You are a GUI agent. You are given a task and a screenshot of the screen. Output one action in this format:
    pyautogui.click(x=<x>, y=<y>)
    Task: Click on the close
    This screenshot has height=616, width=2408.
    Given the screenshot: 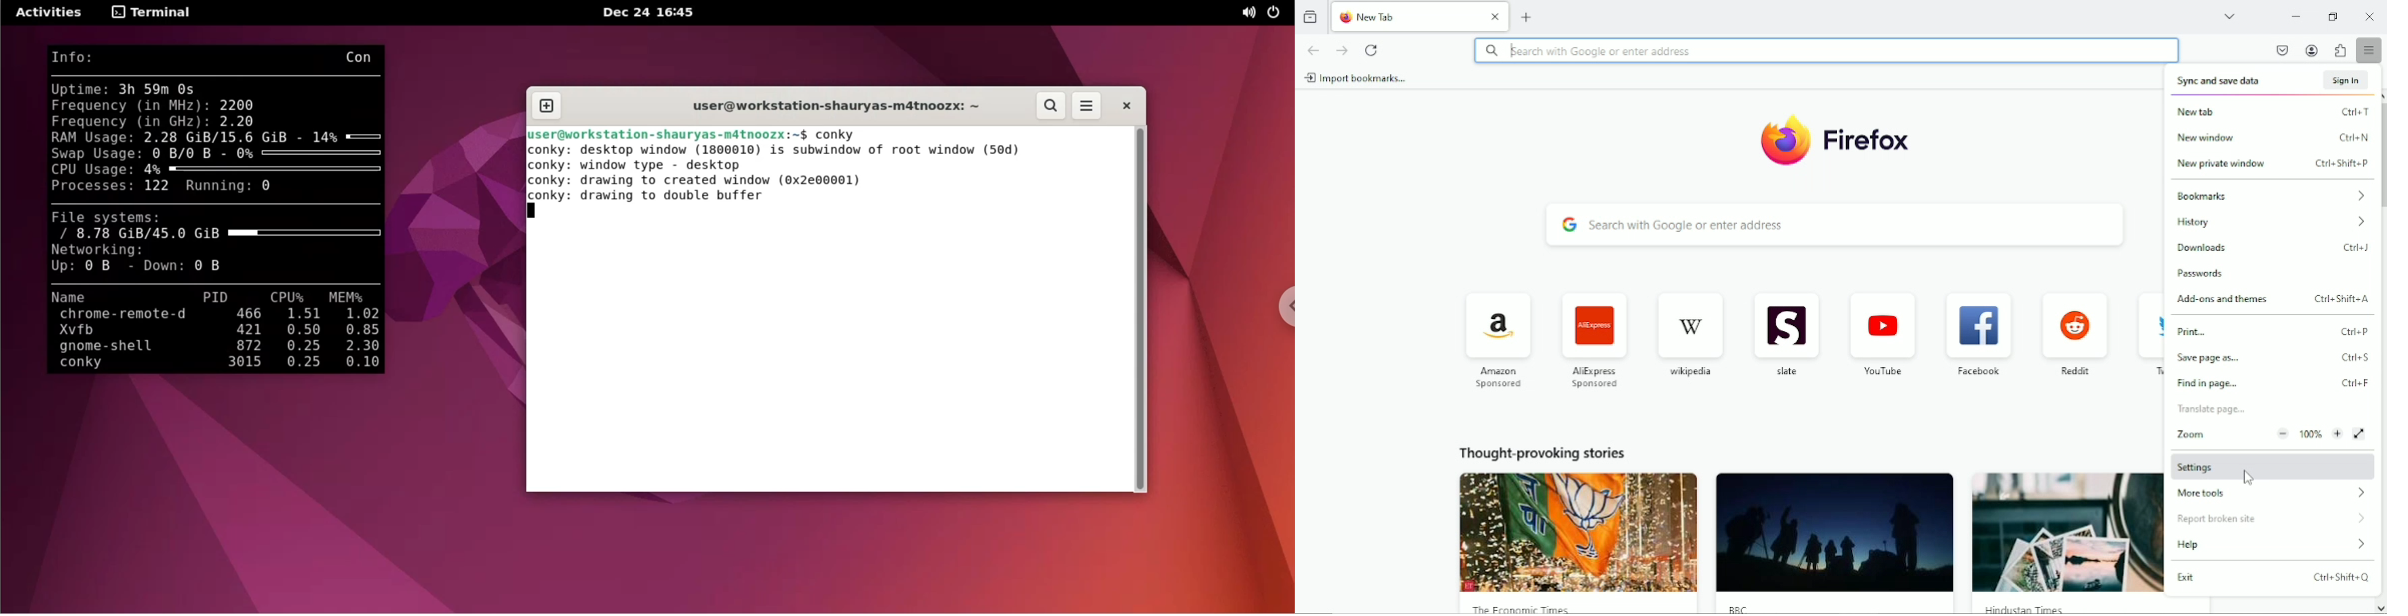 What is the action you would take?
    pyautogui.click(x=1496, y=17)
    